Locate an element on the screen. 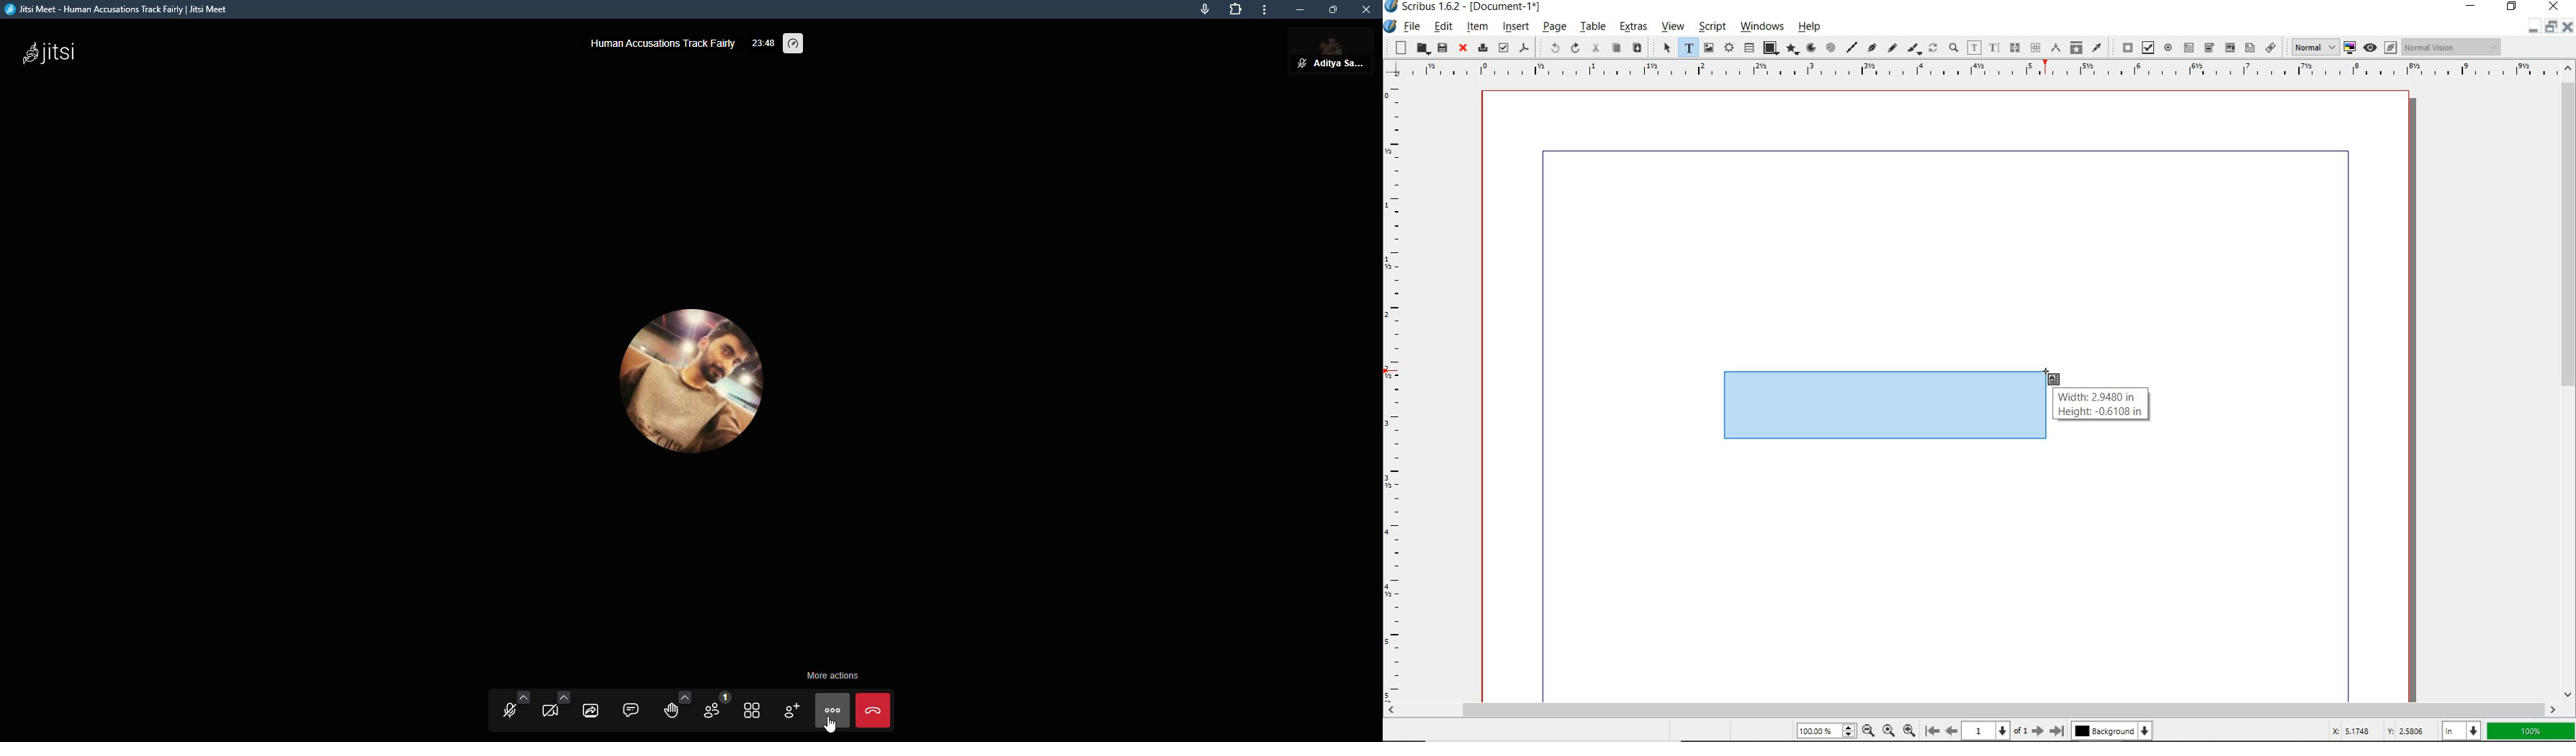 Image resolution: width=2576 pixels, height=756 pixels. X: 5.1748 is located at coordinates (2354, 731).